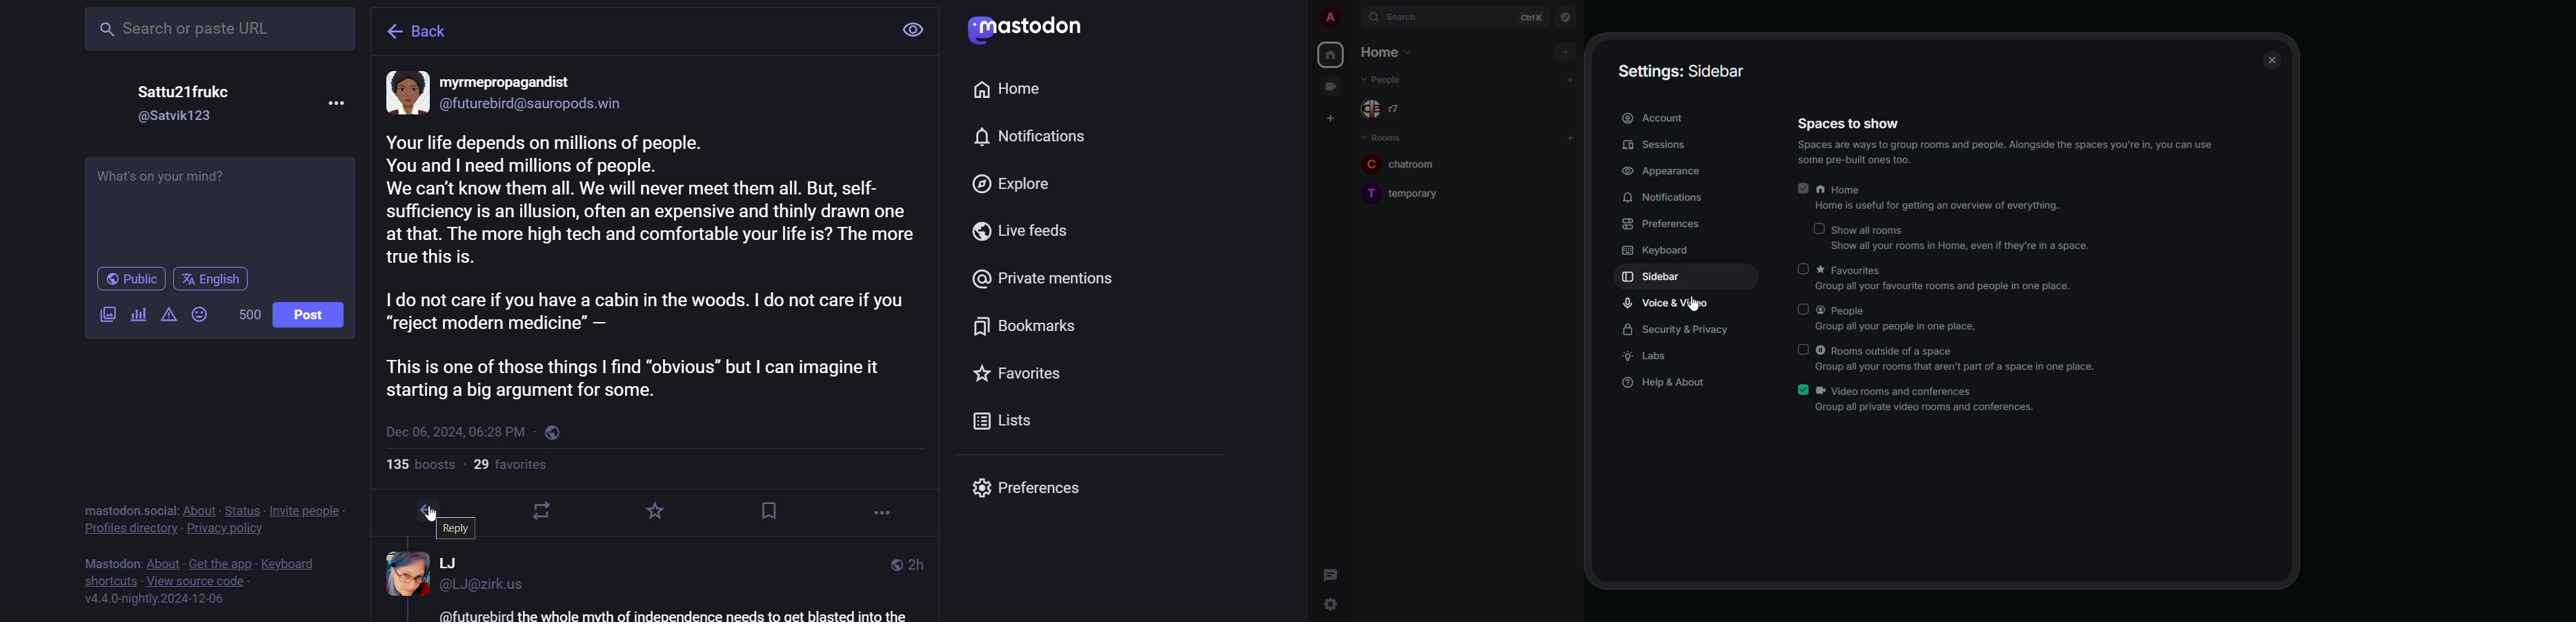  What do you see at coordinates (1679, 329) in the screenshot?
I see `security & privacy` at bounding box center [1679, 329].